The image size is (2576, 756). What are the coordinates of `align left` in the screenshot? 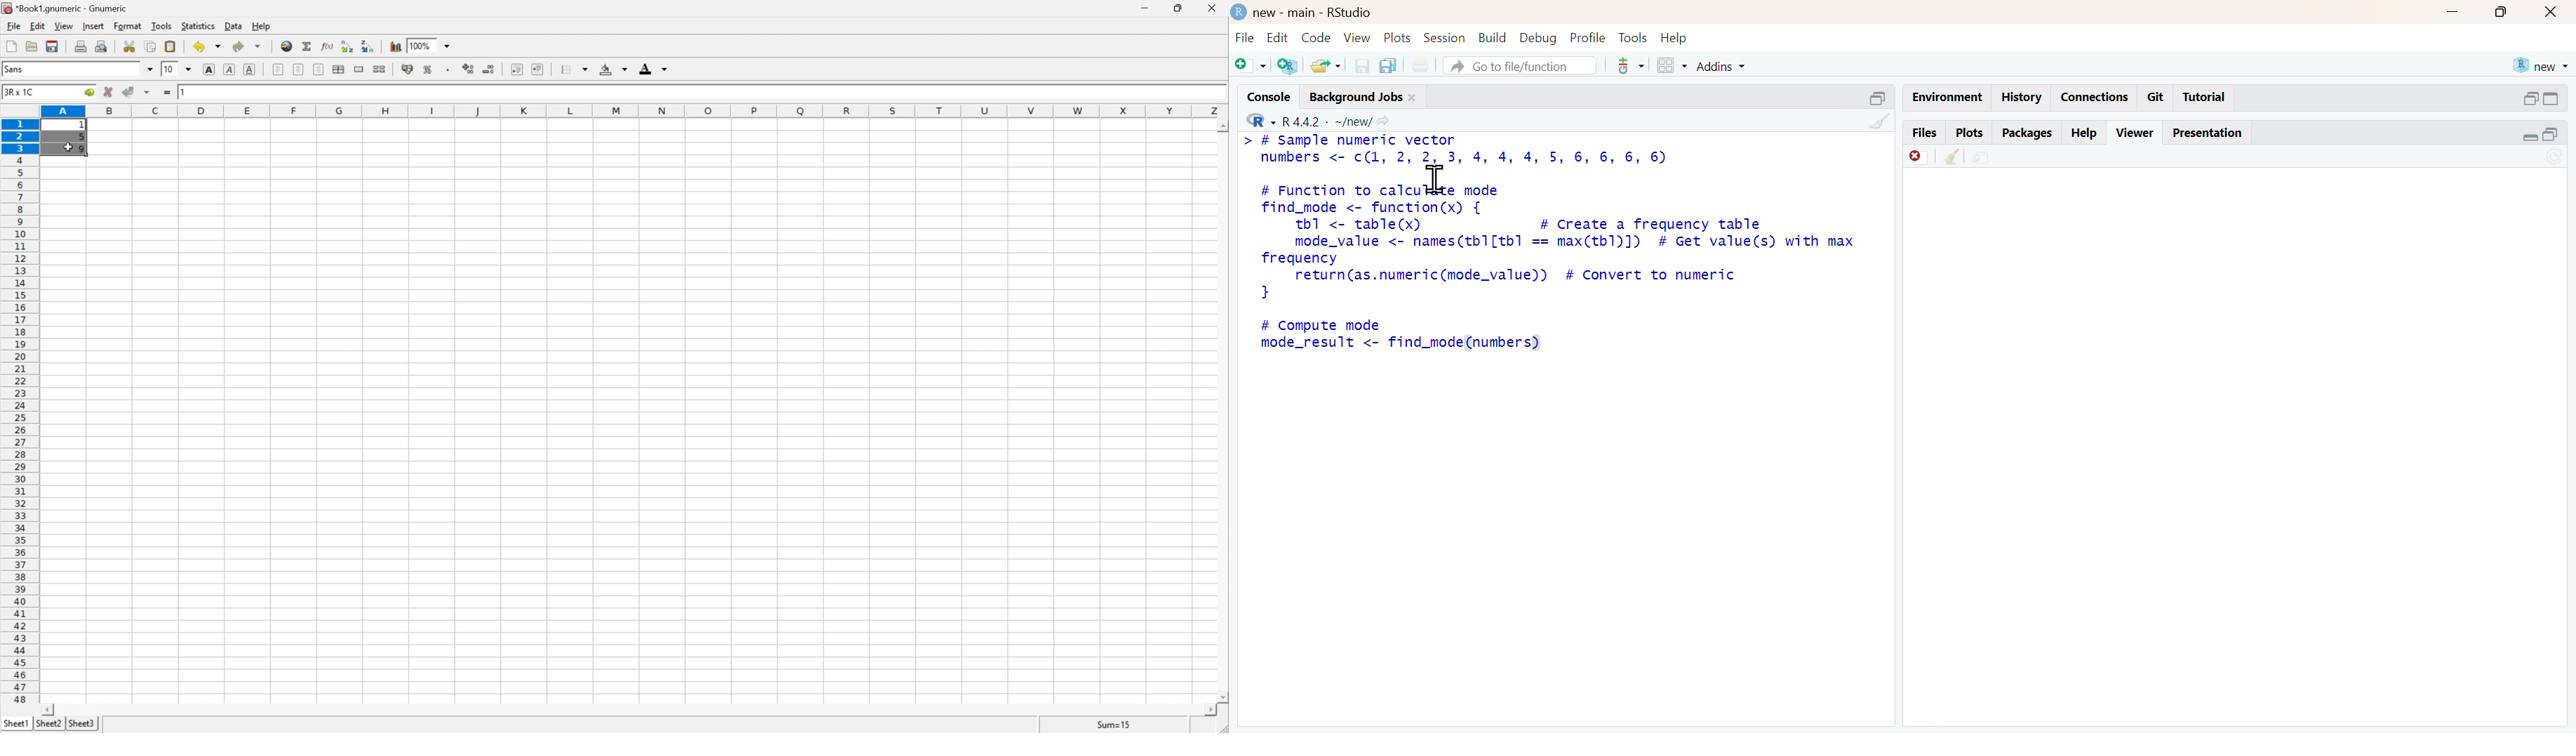 It's located at (279, 69).